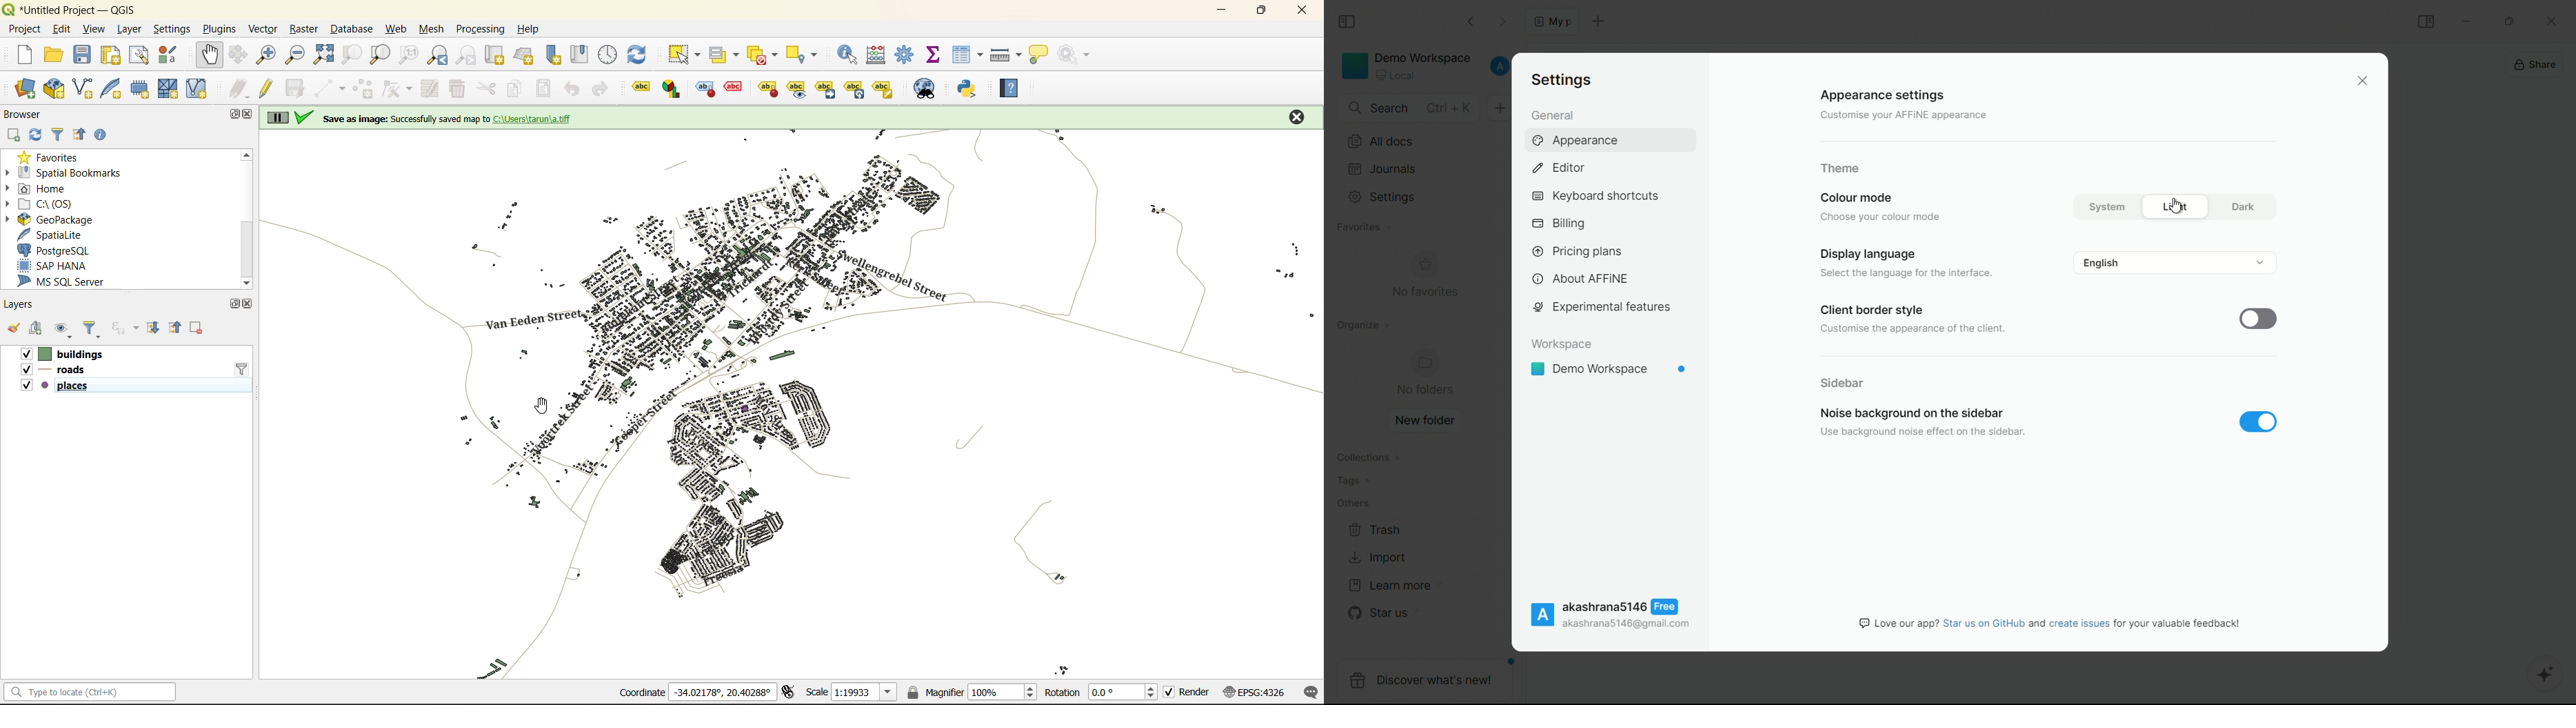 This screenshot has height=728, width=2576. What do you see at coordinates (514, 88) in the screenshot?
I see `copy` at bounding box center [514, 88].